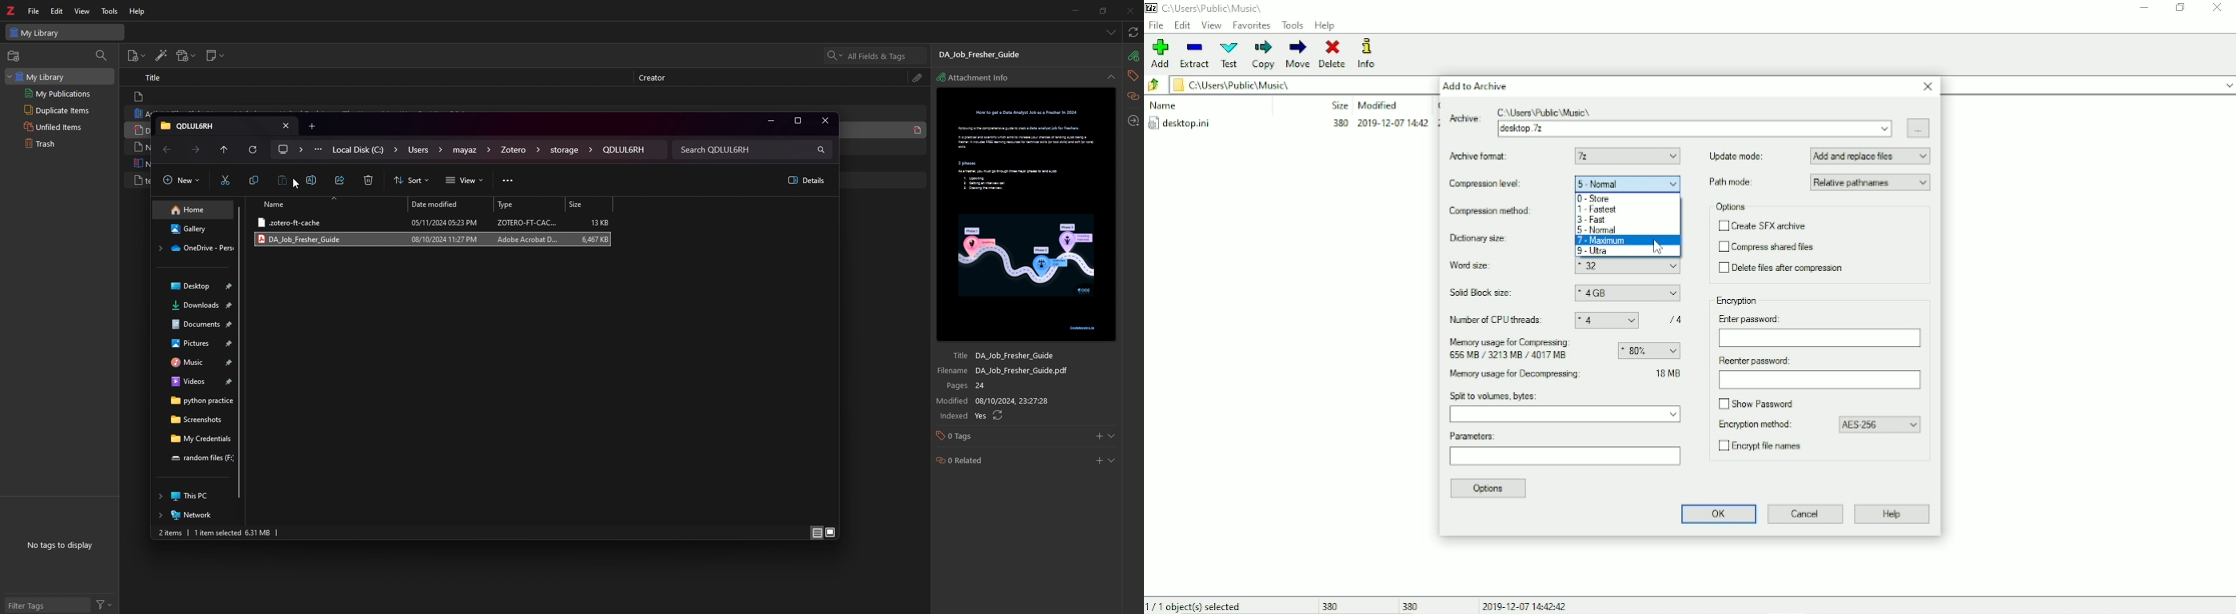  I want to click on Extract, so click(1194, 54).